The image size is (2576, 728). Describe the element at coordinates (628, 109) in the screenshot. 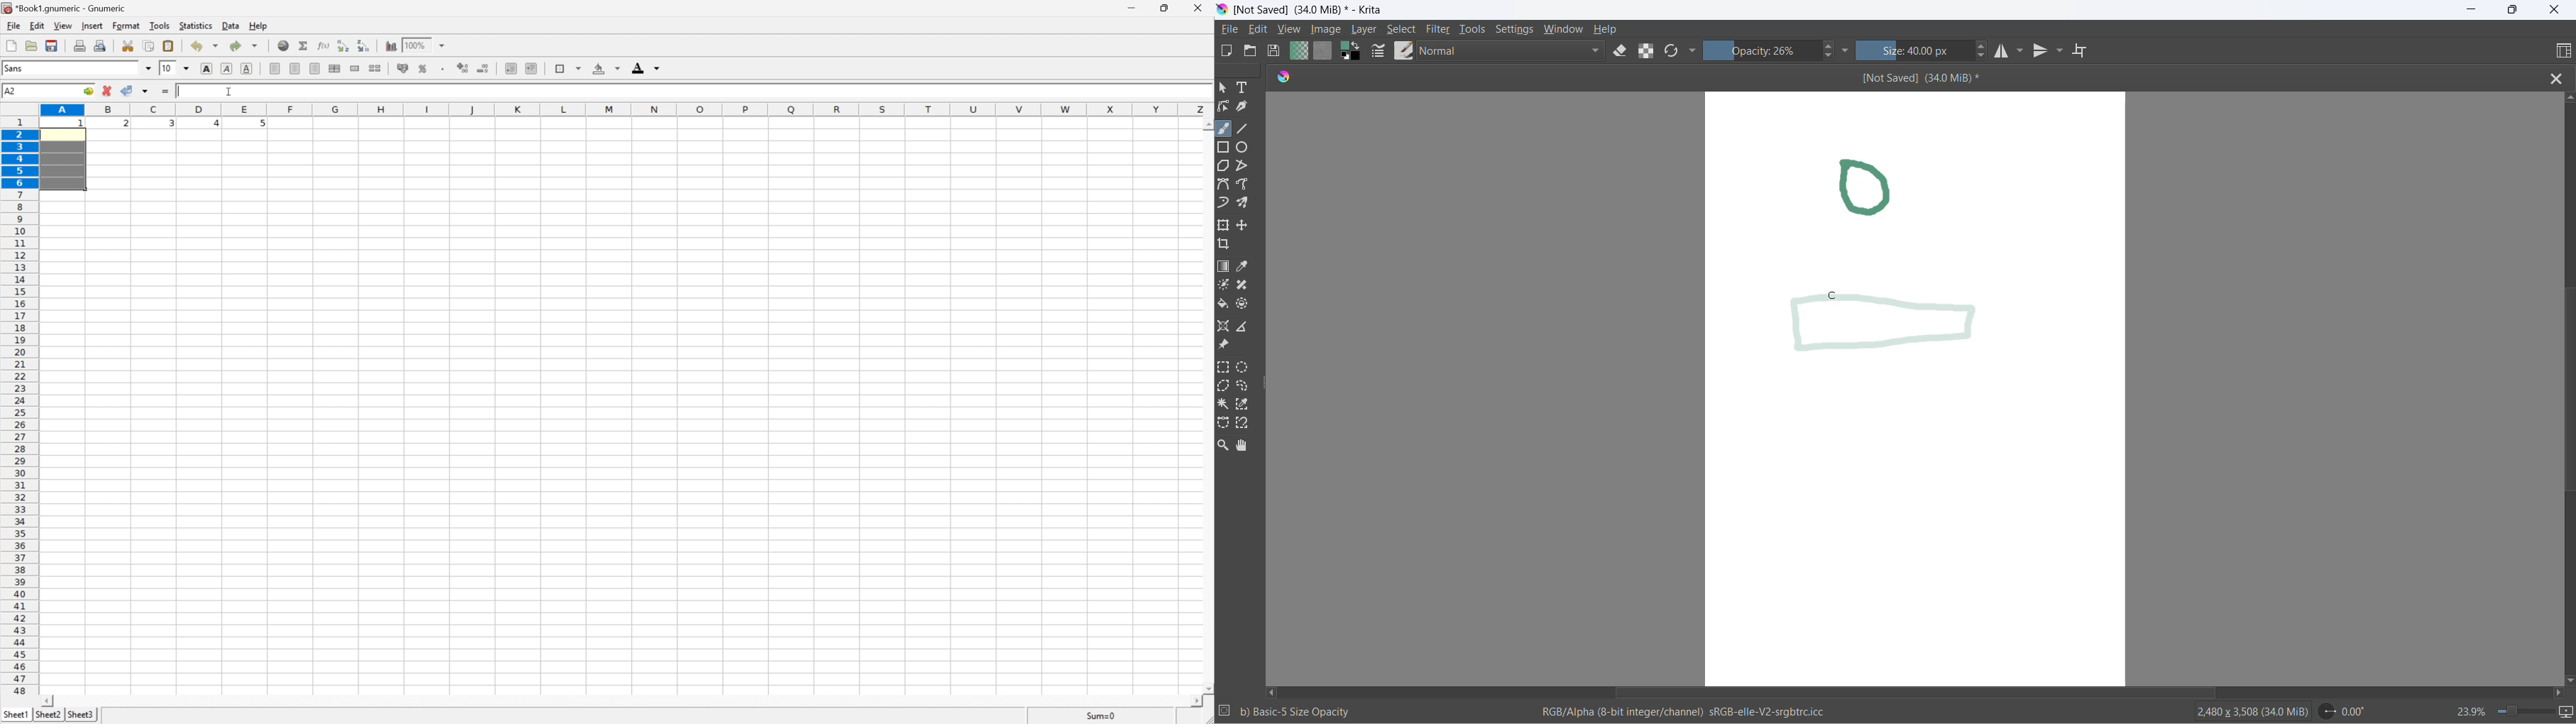

I see `column names` at that location.